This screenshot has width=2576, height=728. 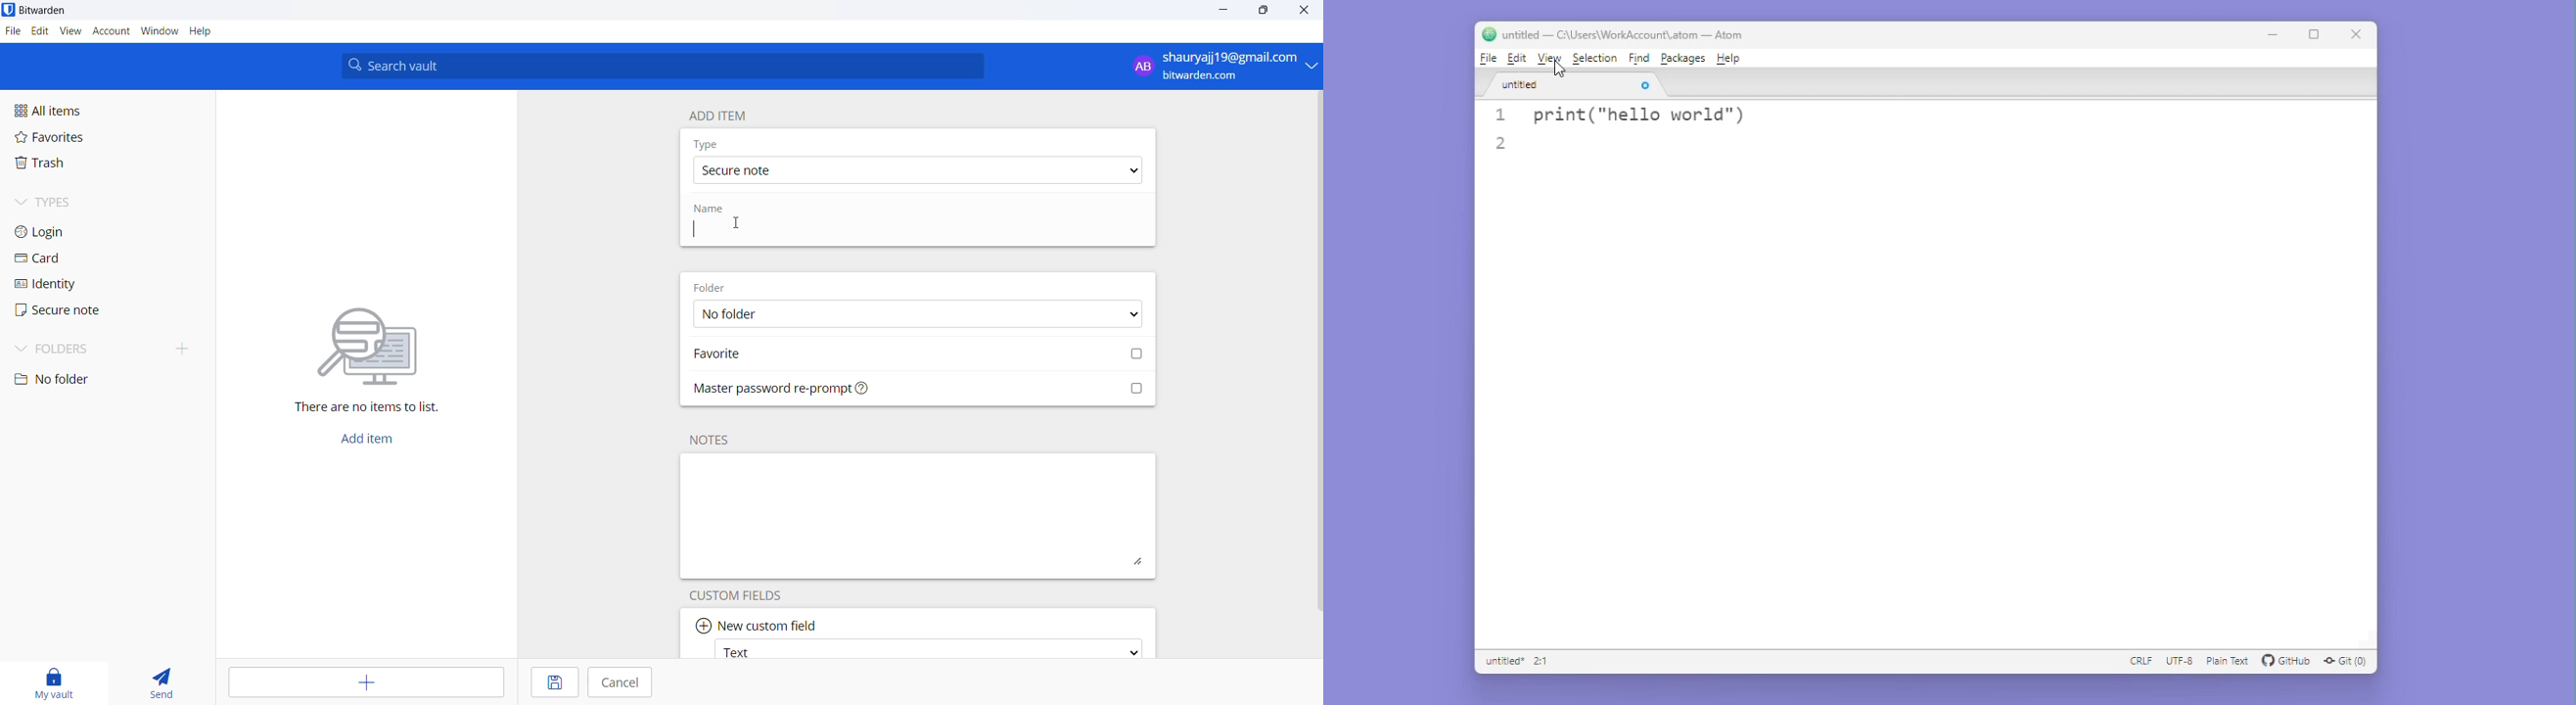 What do you see at coordinates (3747, 65) in the screenshot?
I see `Maximize` at bounding box center [3747, 65].